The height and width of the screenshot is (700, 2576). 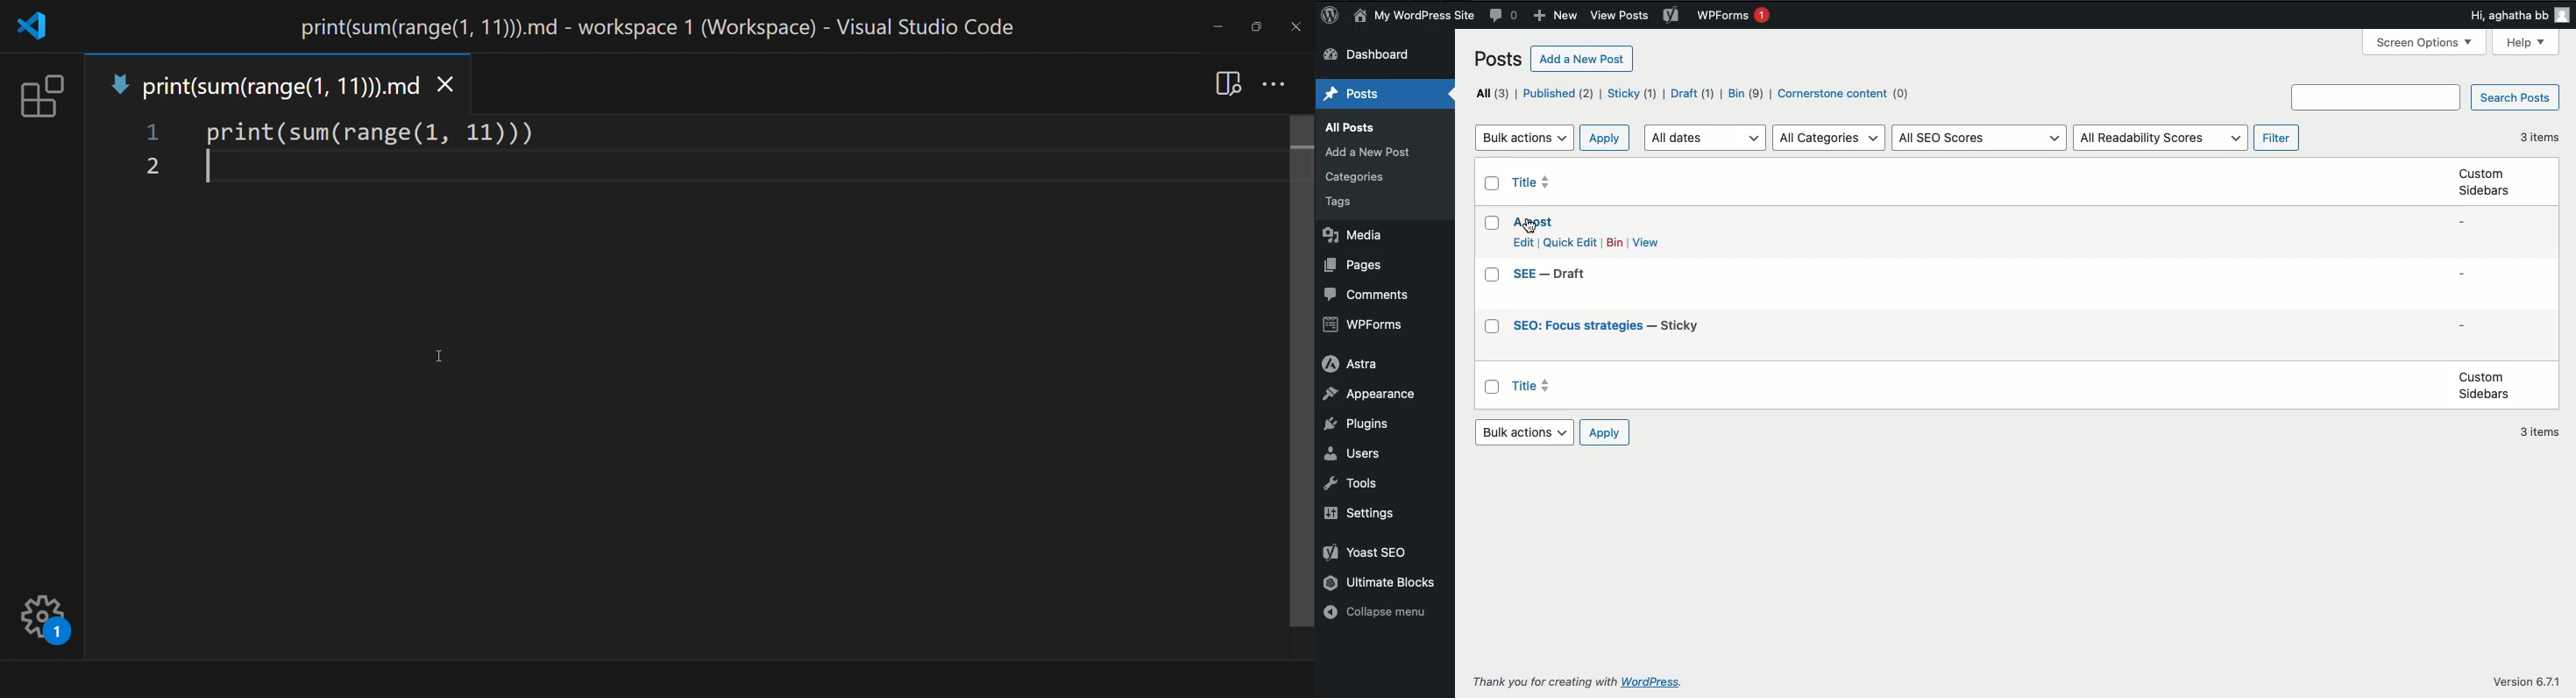 What do you see at coordinates (1378, 610) in the screenshot?
I see `Collapse menu` at bounding box center [1378, 610].